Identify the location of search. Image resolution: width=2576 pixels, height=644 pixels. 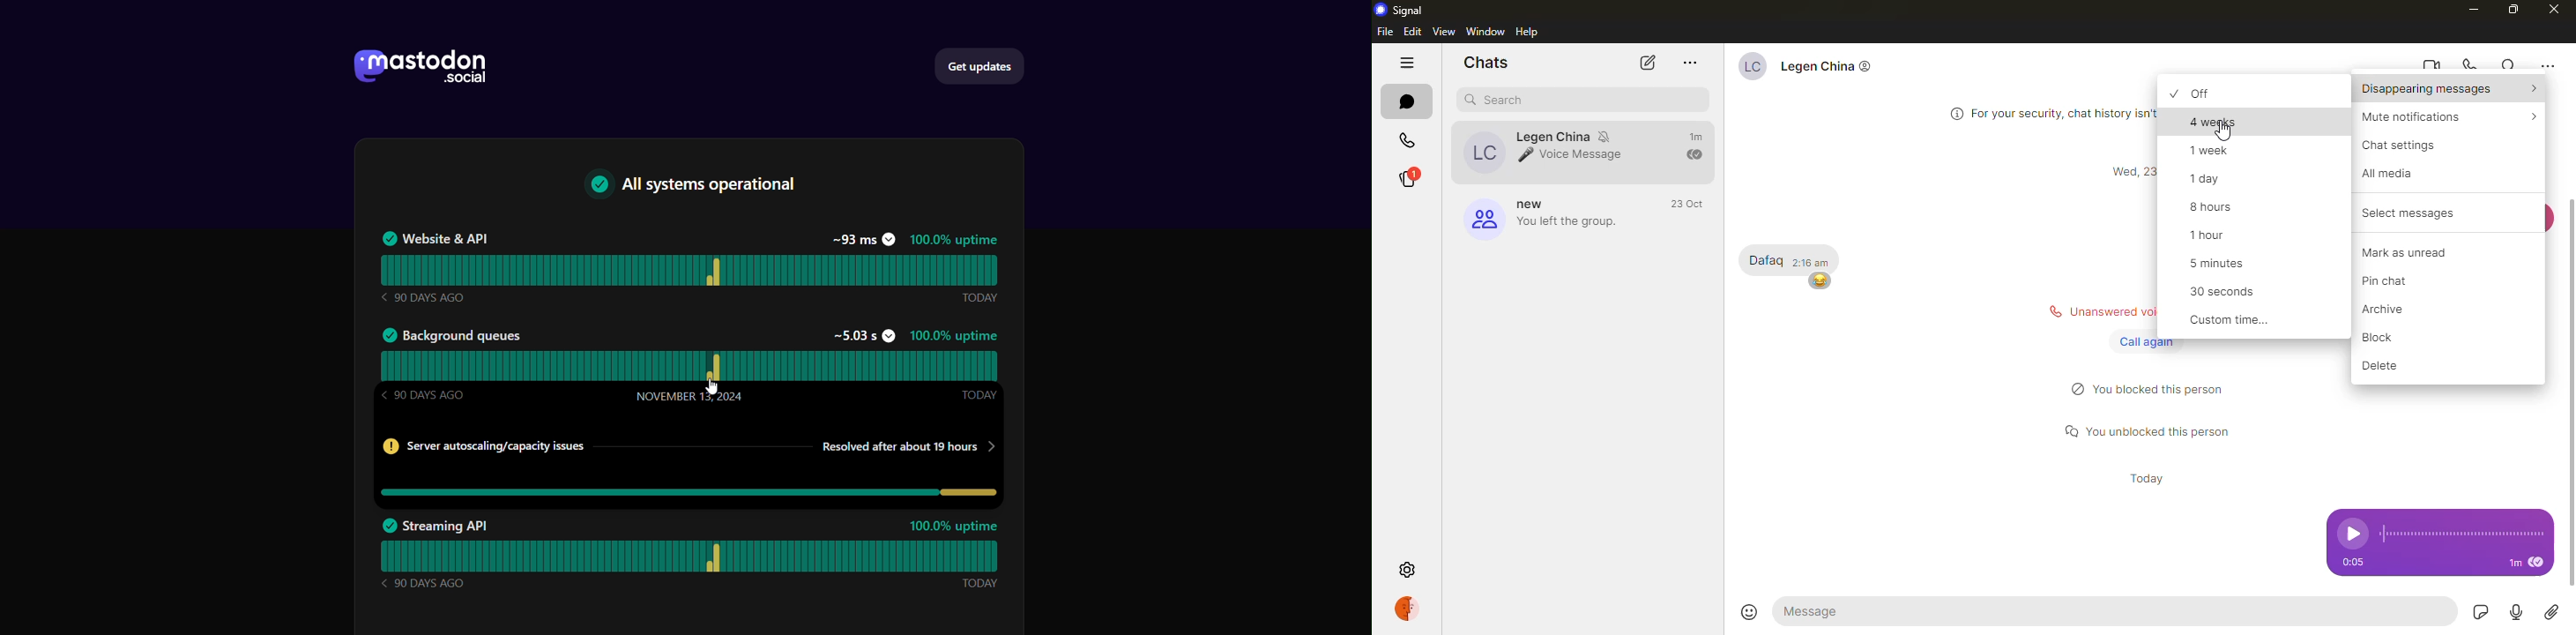
(2509, 65).